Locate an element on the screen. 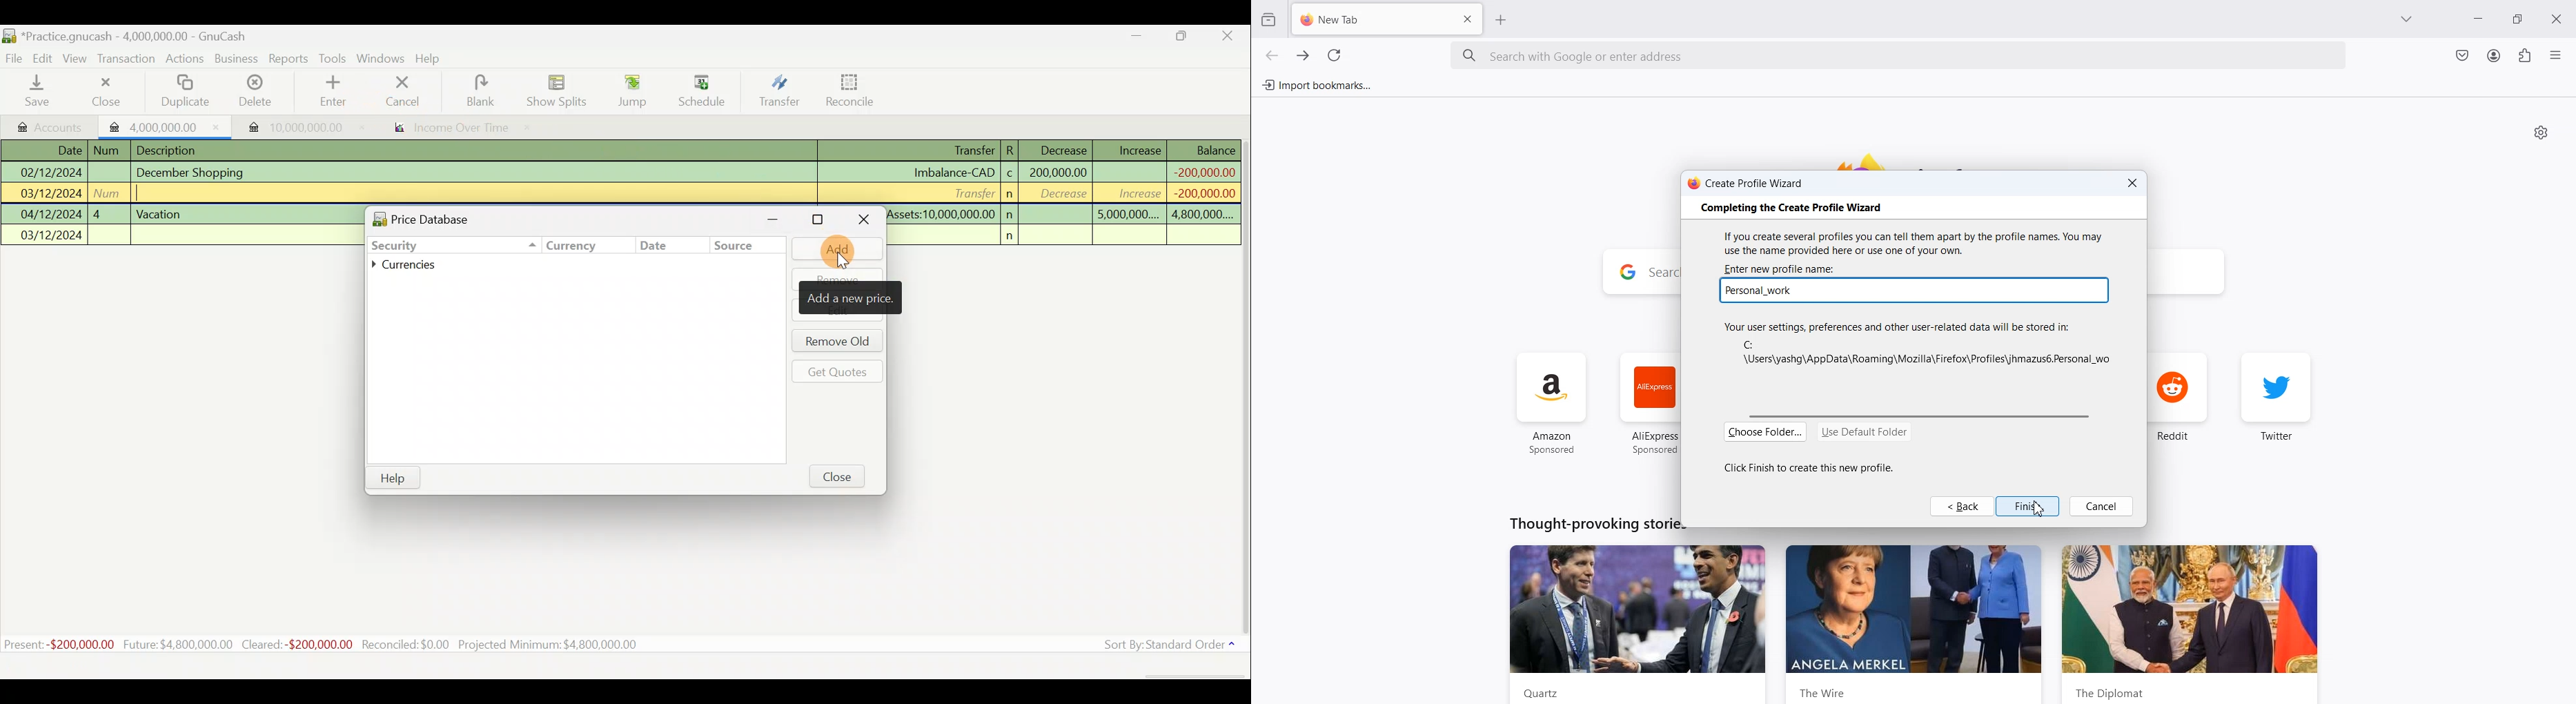  n is located at coordinates (1014, 236).